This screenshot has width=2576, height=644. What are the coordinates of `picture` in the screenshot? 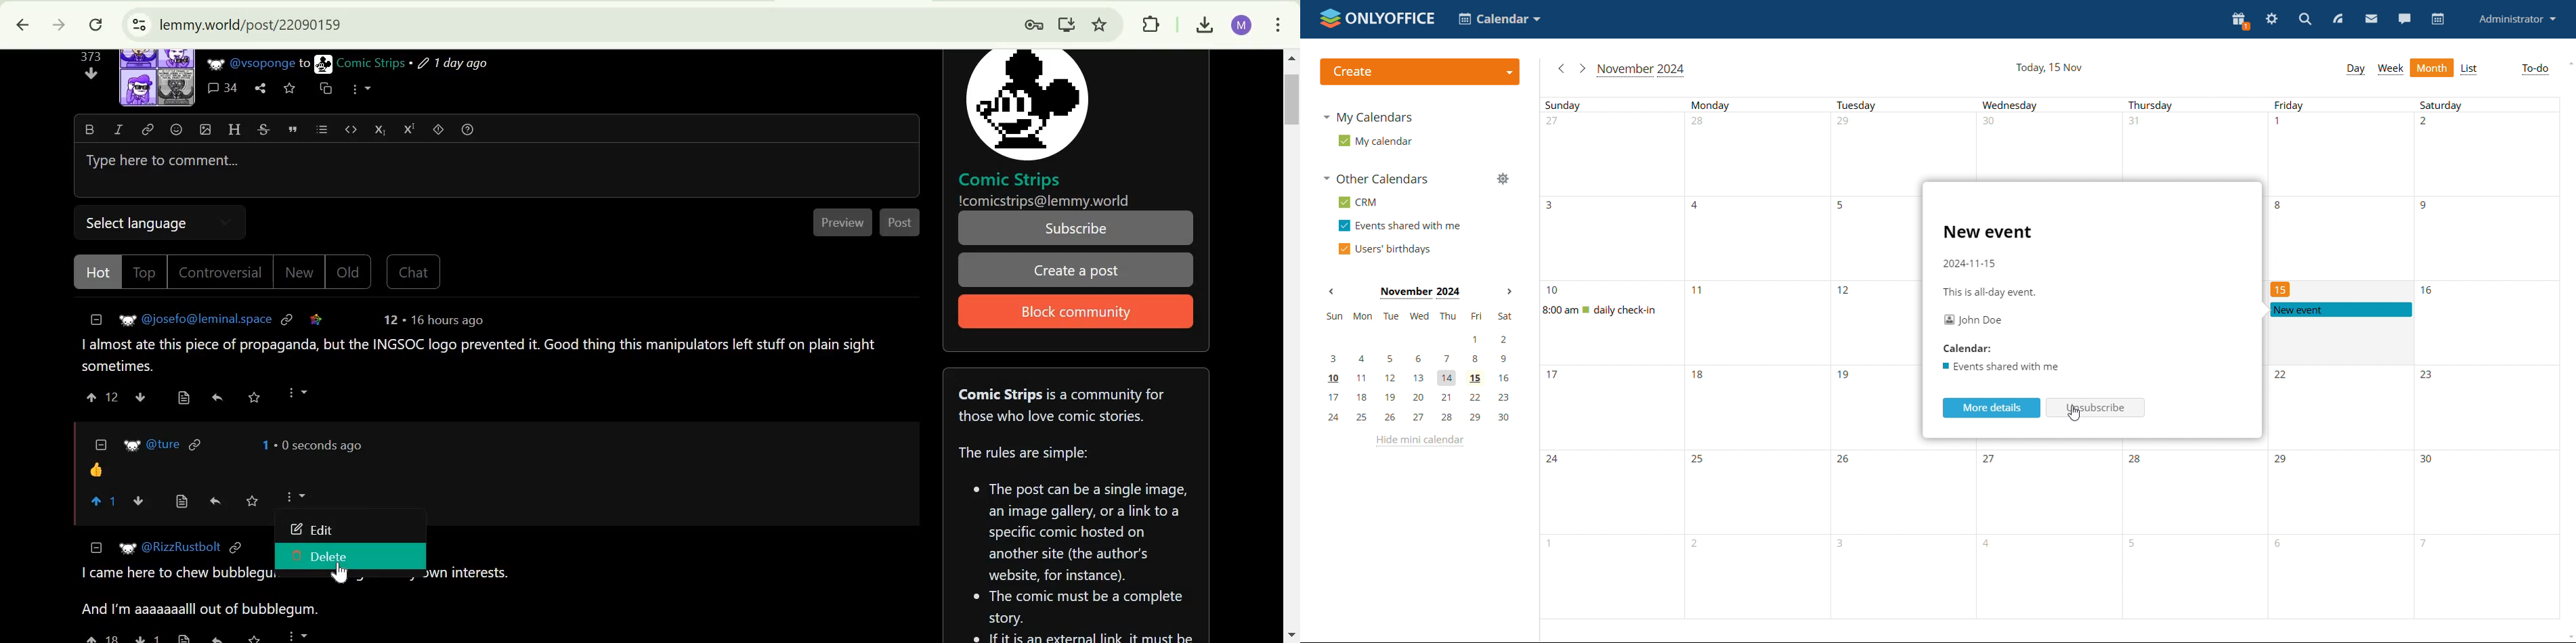 It's located at (214, 64).